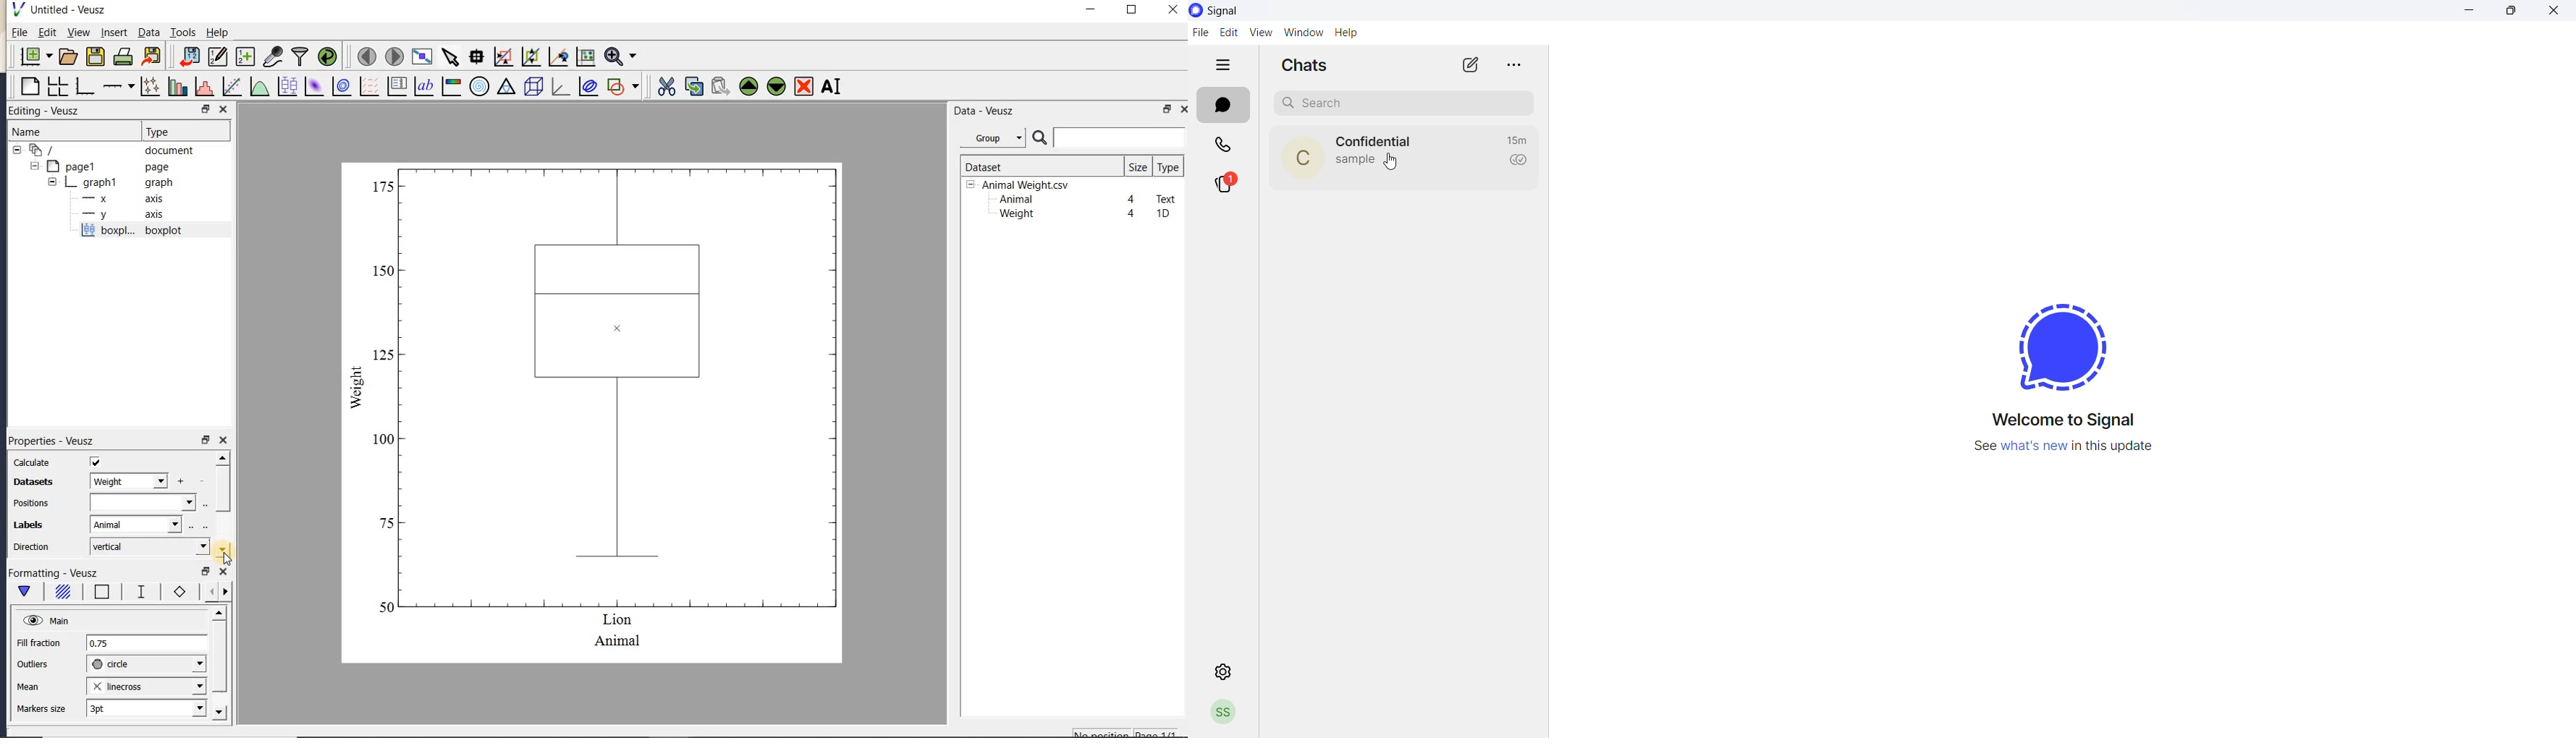 The image size is (2576, 756). Describe the element at coordinates (313, 86) in the screenshot. I see `plot a 2d dataset as an image` at that location.